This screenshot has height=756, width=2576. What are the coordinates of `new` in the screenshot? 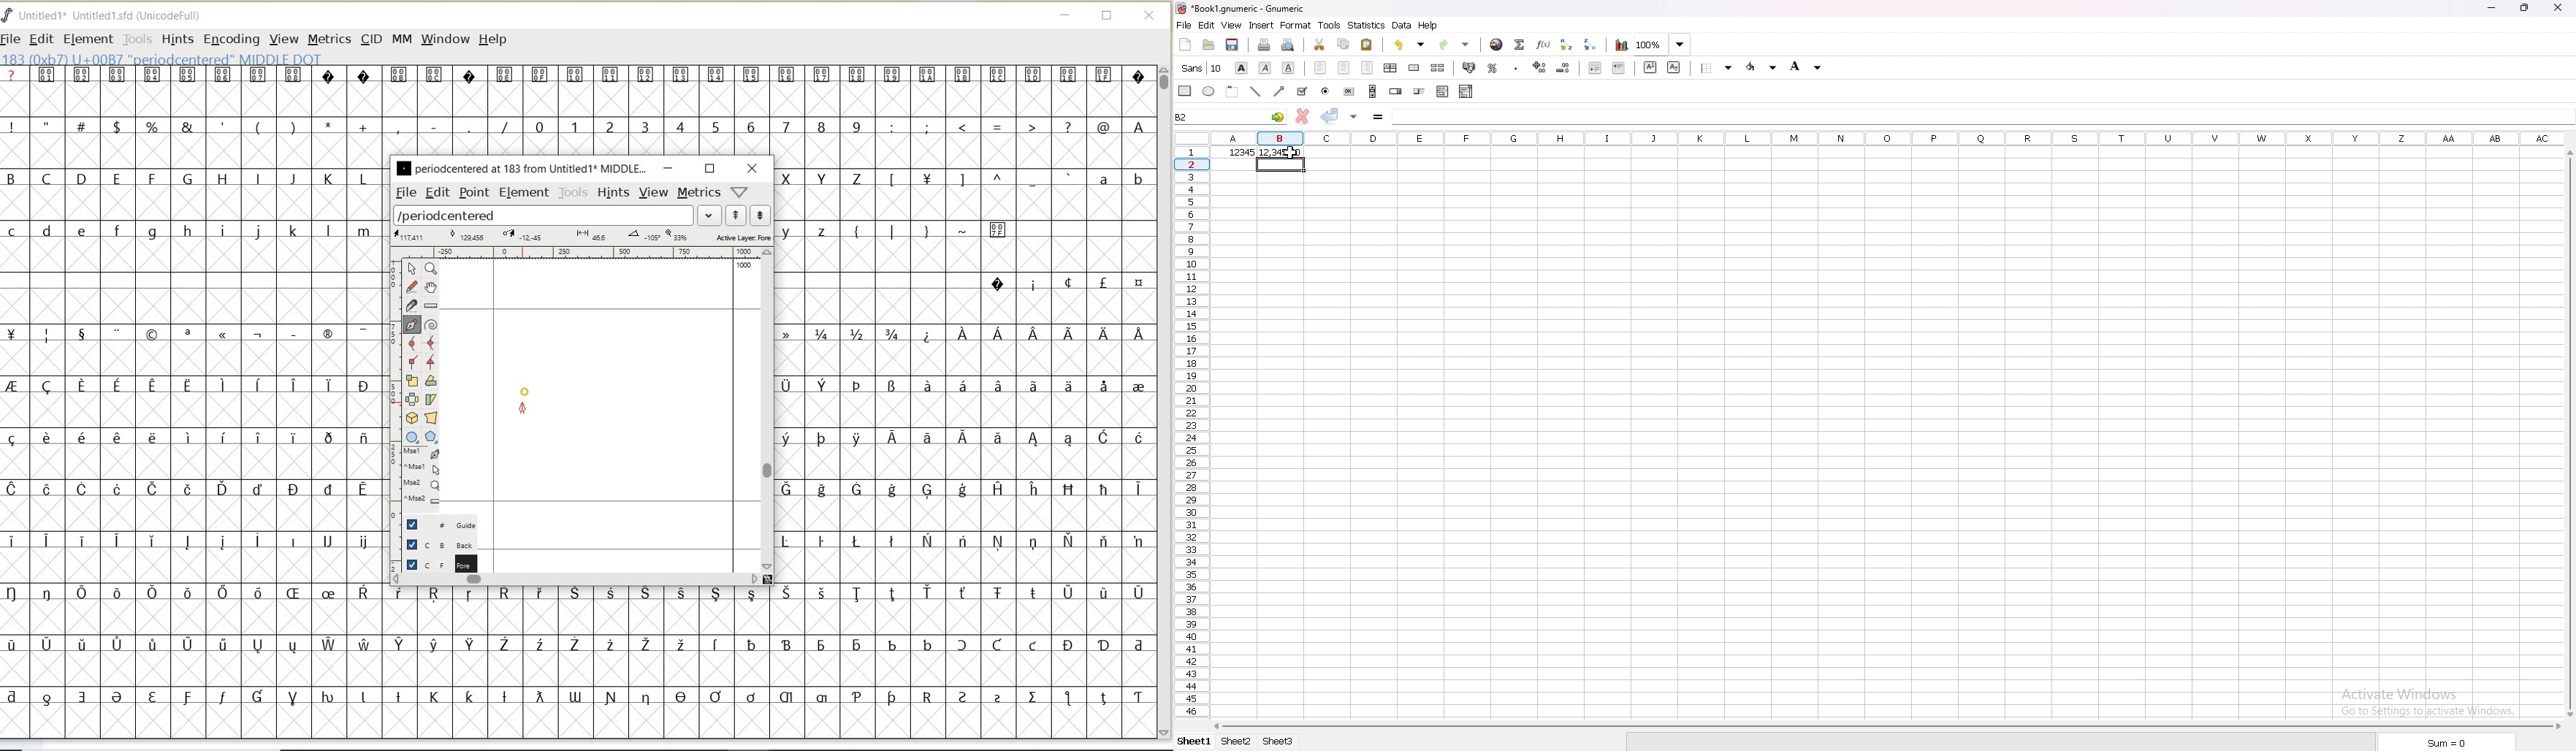 It's located at (1186, 45).